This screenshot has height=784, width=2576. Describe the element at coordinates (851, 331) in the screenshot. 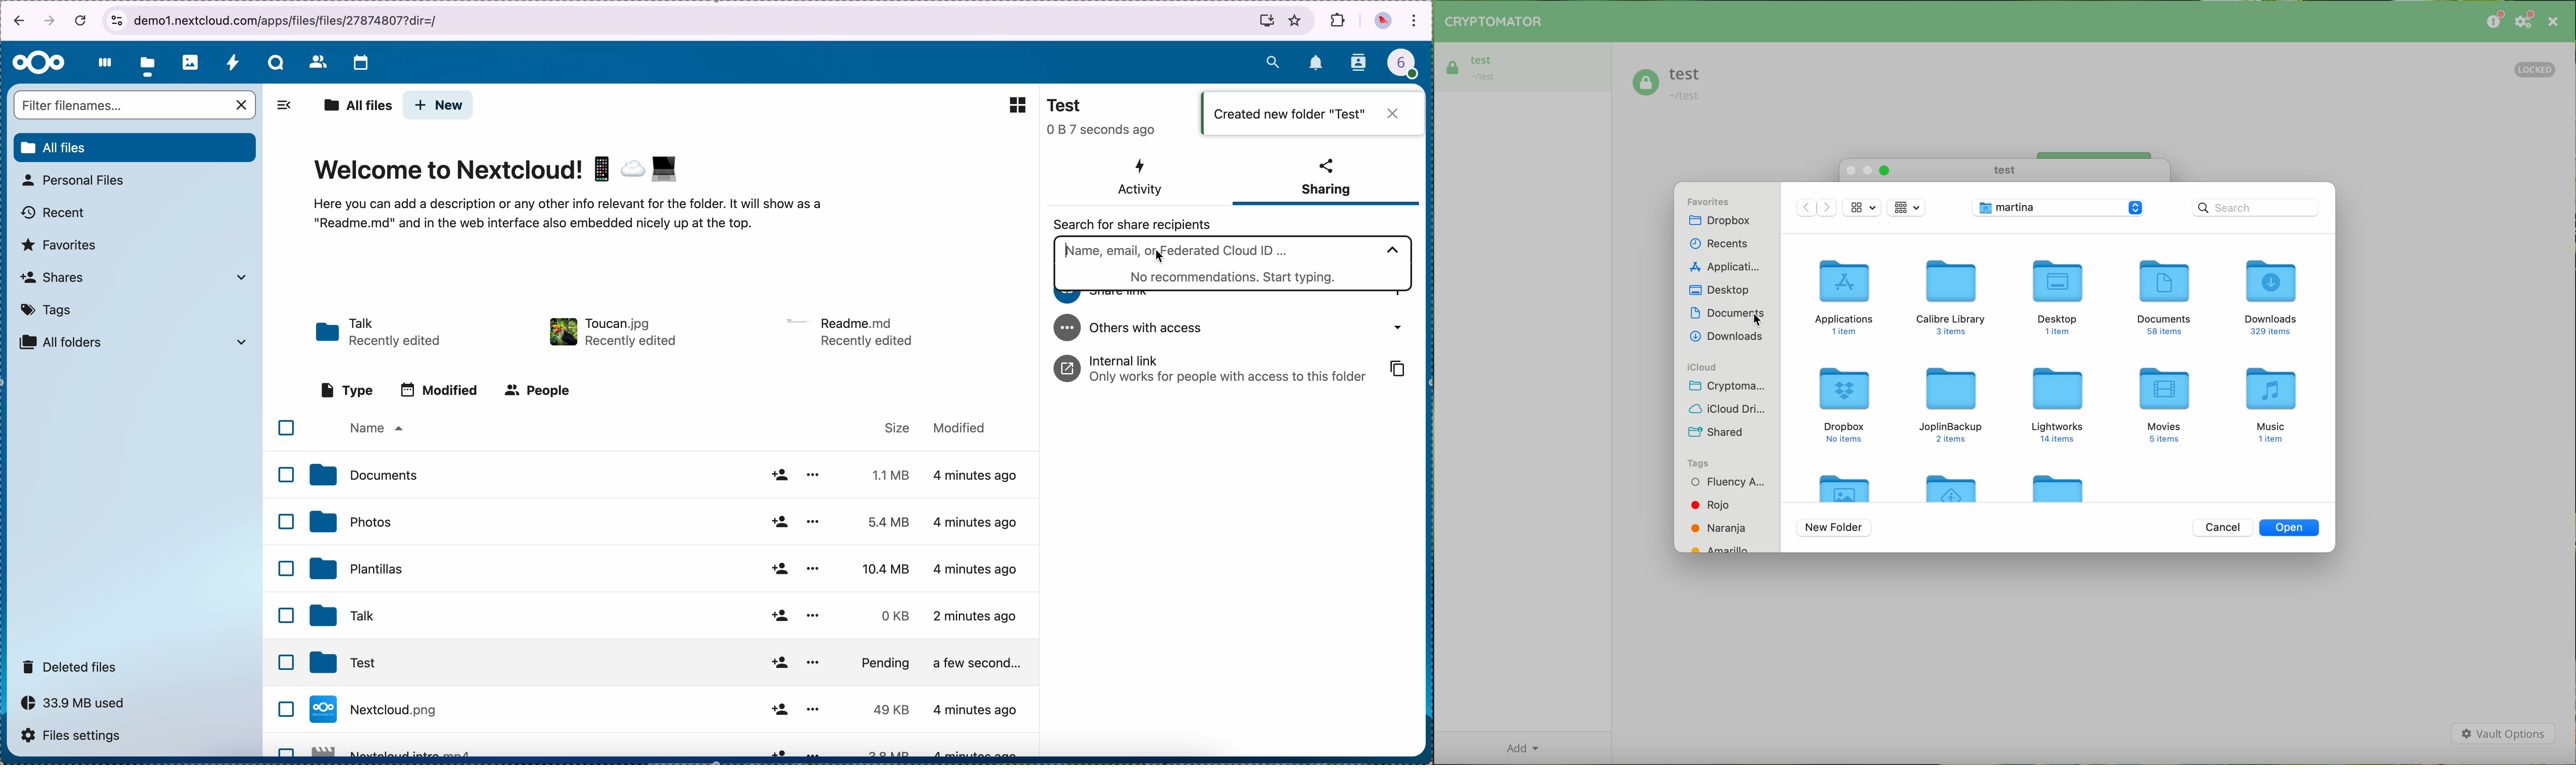

I see `file` at that location.